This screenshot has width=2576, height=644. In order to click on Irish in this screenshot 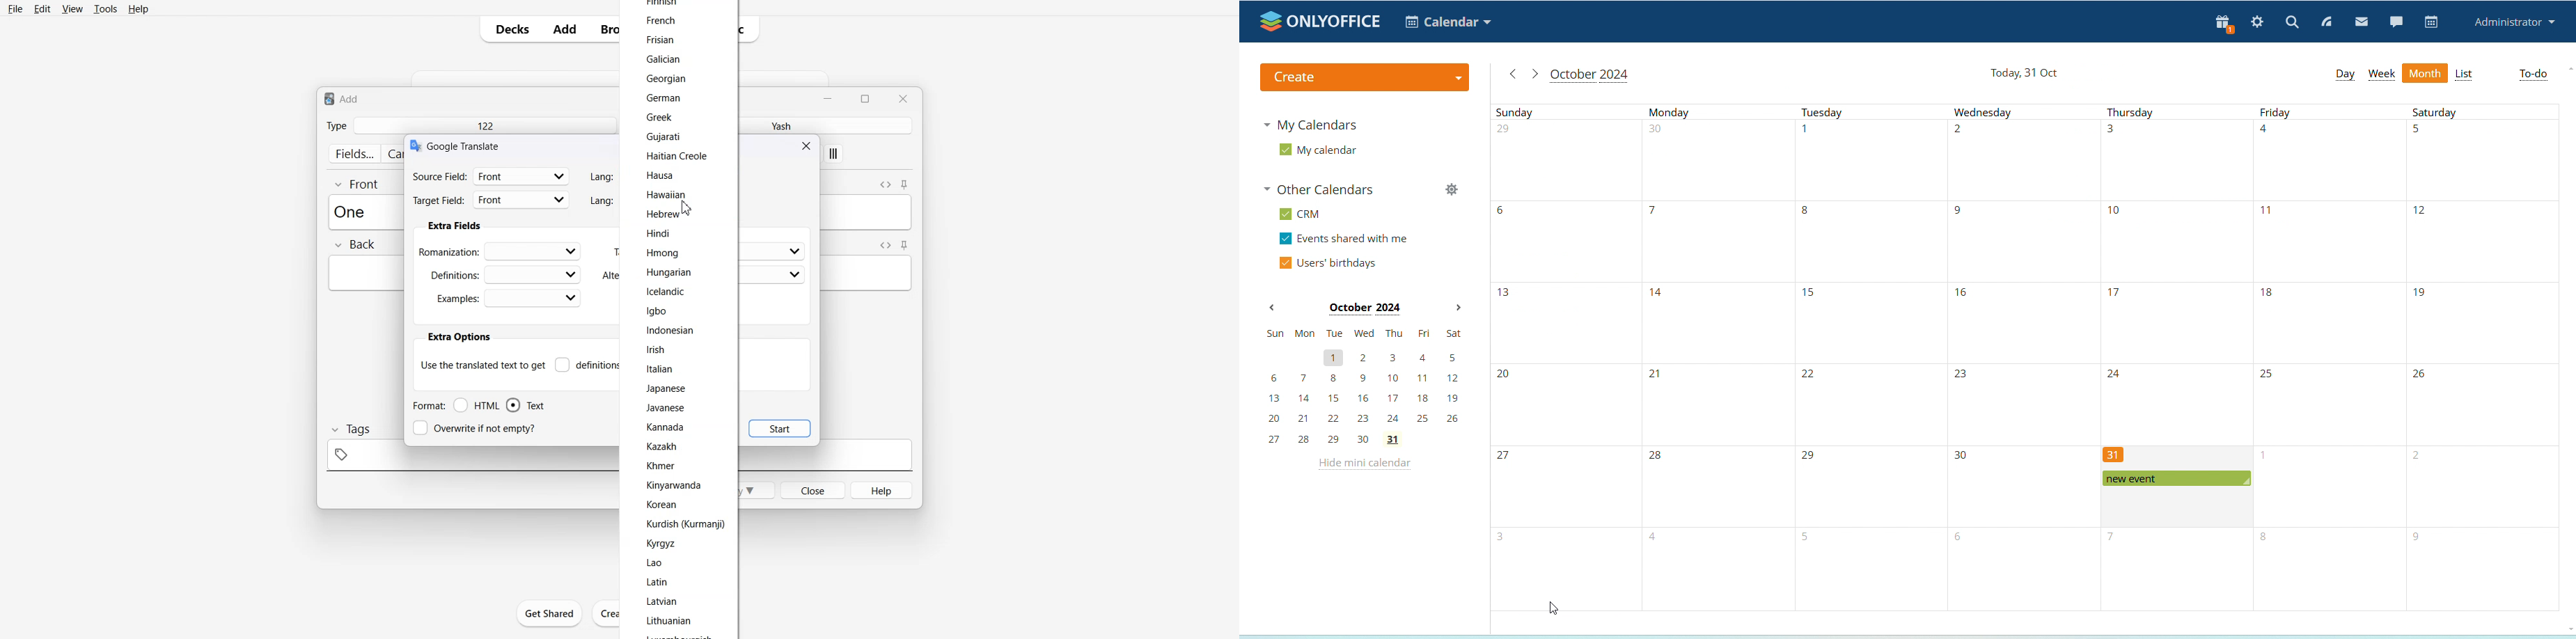, I will do `click(656, 349)`.